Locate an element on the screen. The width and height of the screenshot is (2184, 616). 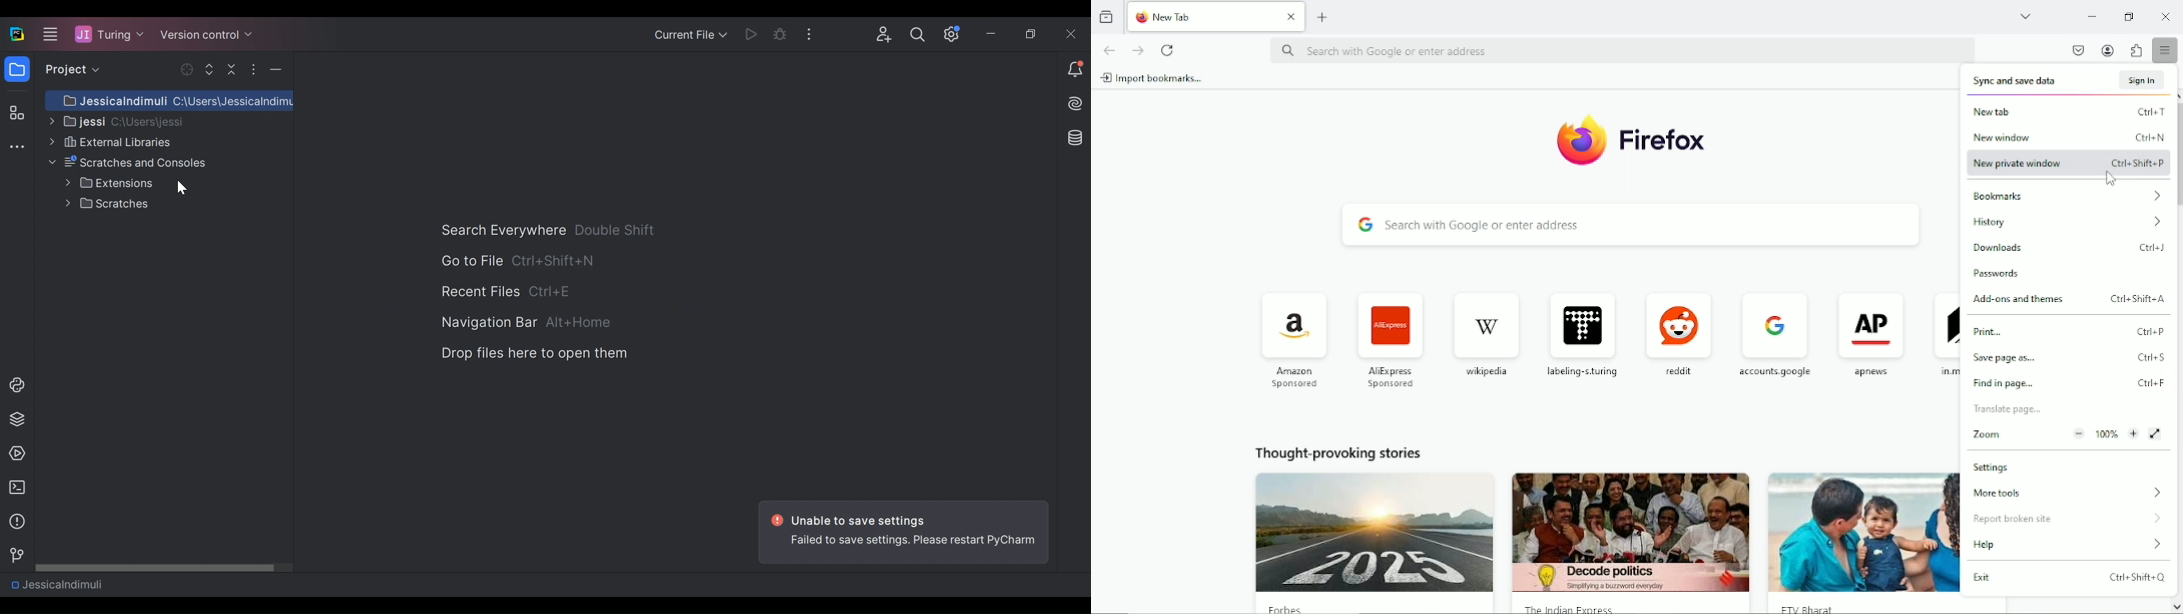
Translate page is located at coordinates (2025, 410).